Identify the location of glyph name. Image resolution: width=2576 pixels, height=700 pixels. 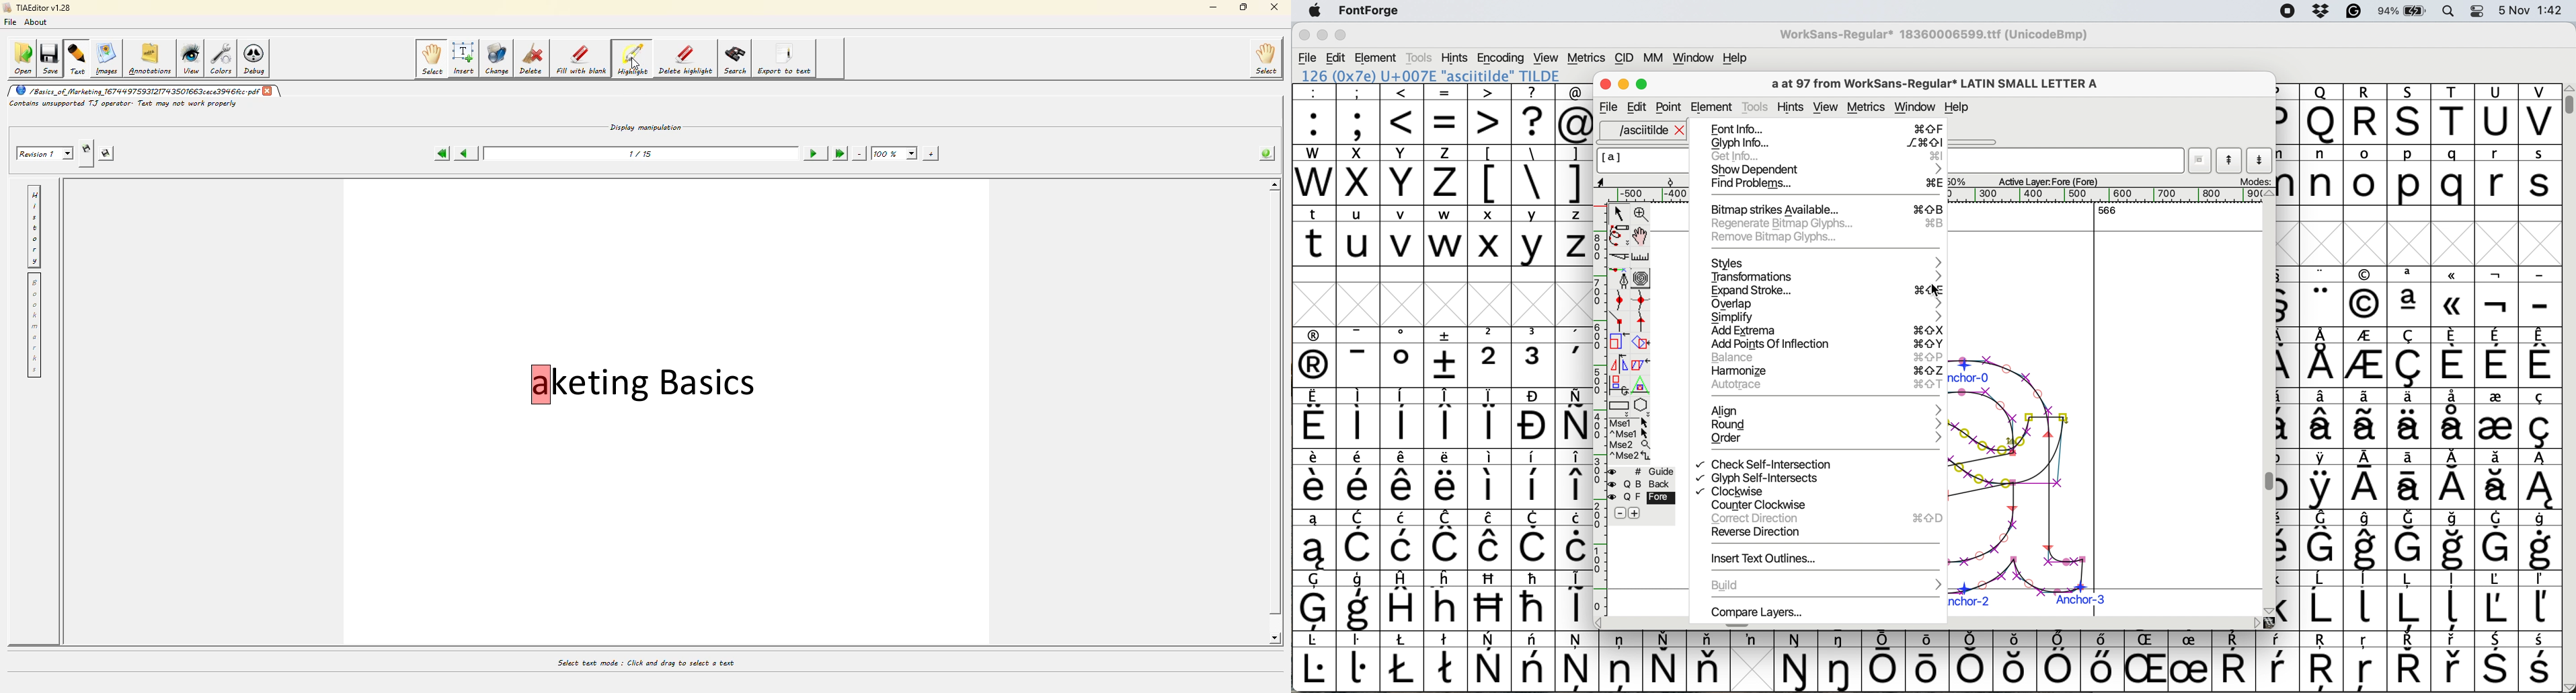
(1933, 84).